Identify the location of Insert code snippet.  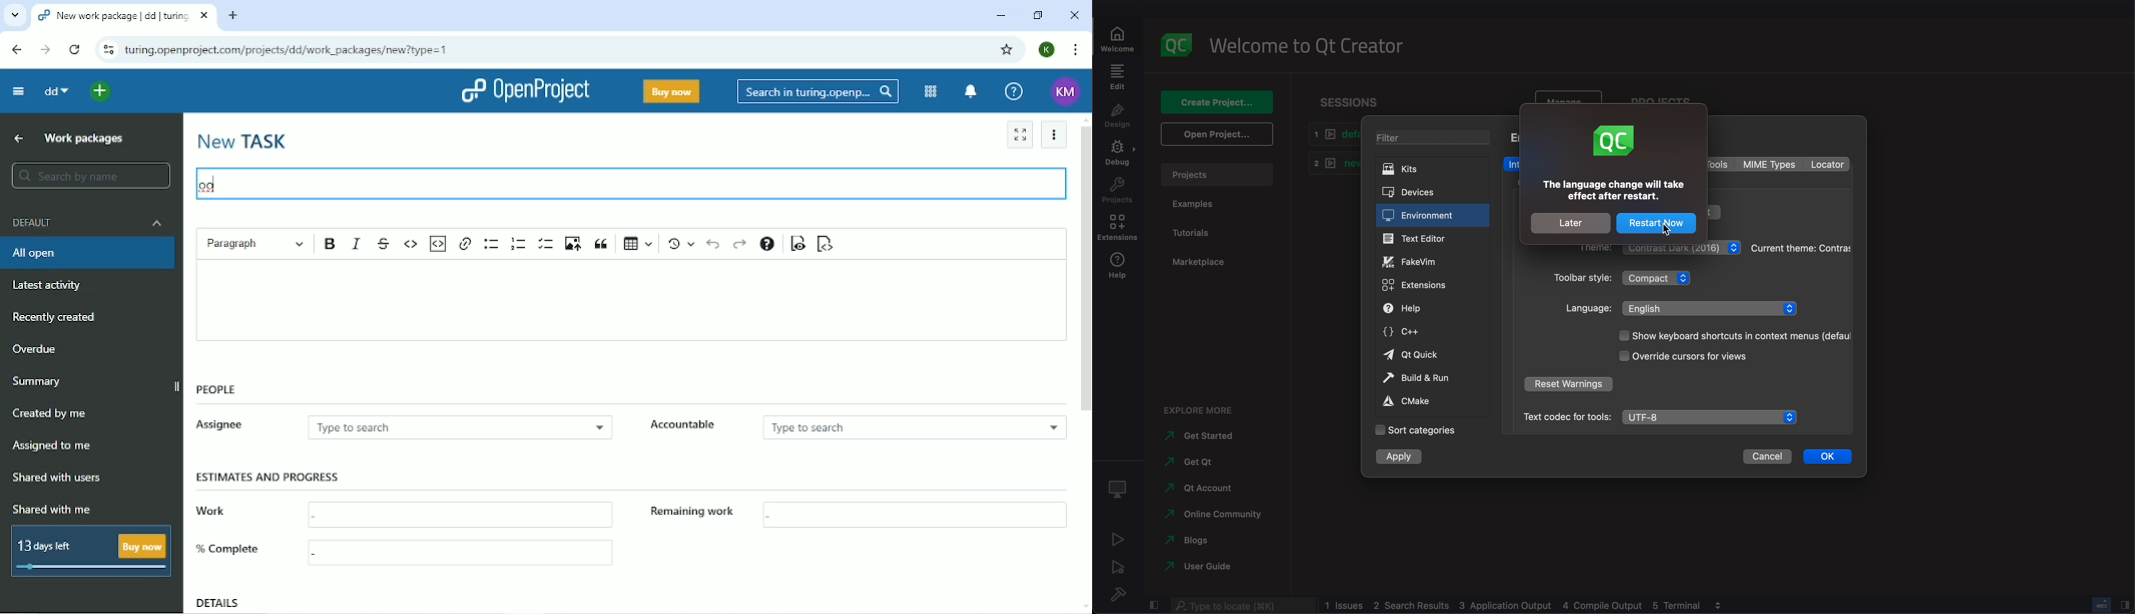
(438, 244).